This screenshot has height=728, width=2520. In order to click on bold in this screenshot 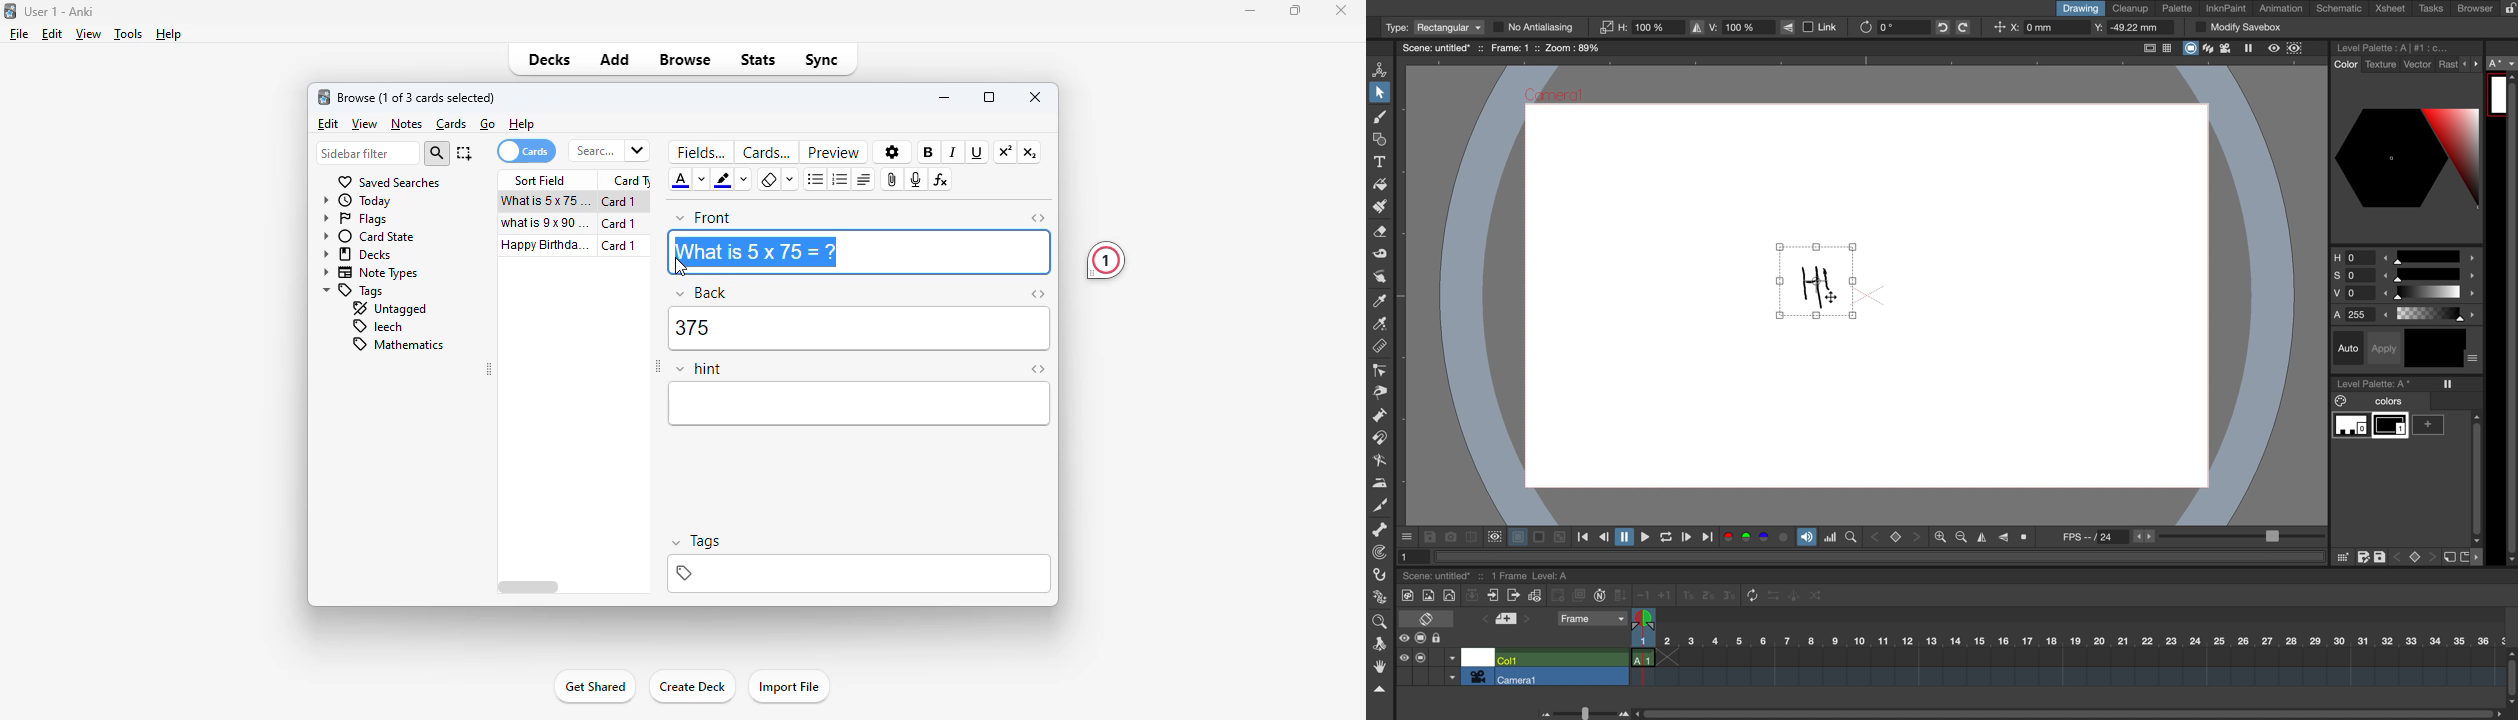, I will do `click(929, 152)`.